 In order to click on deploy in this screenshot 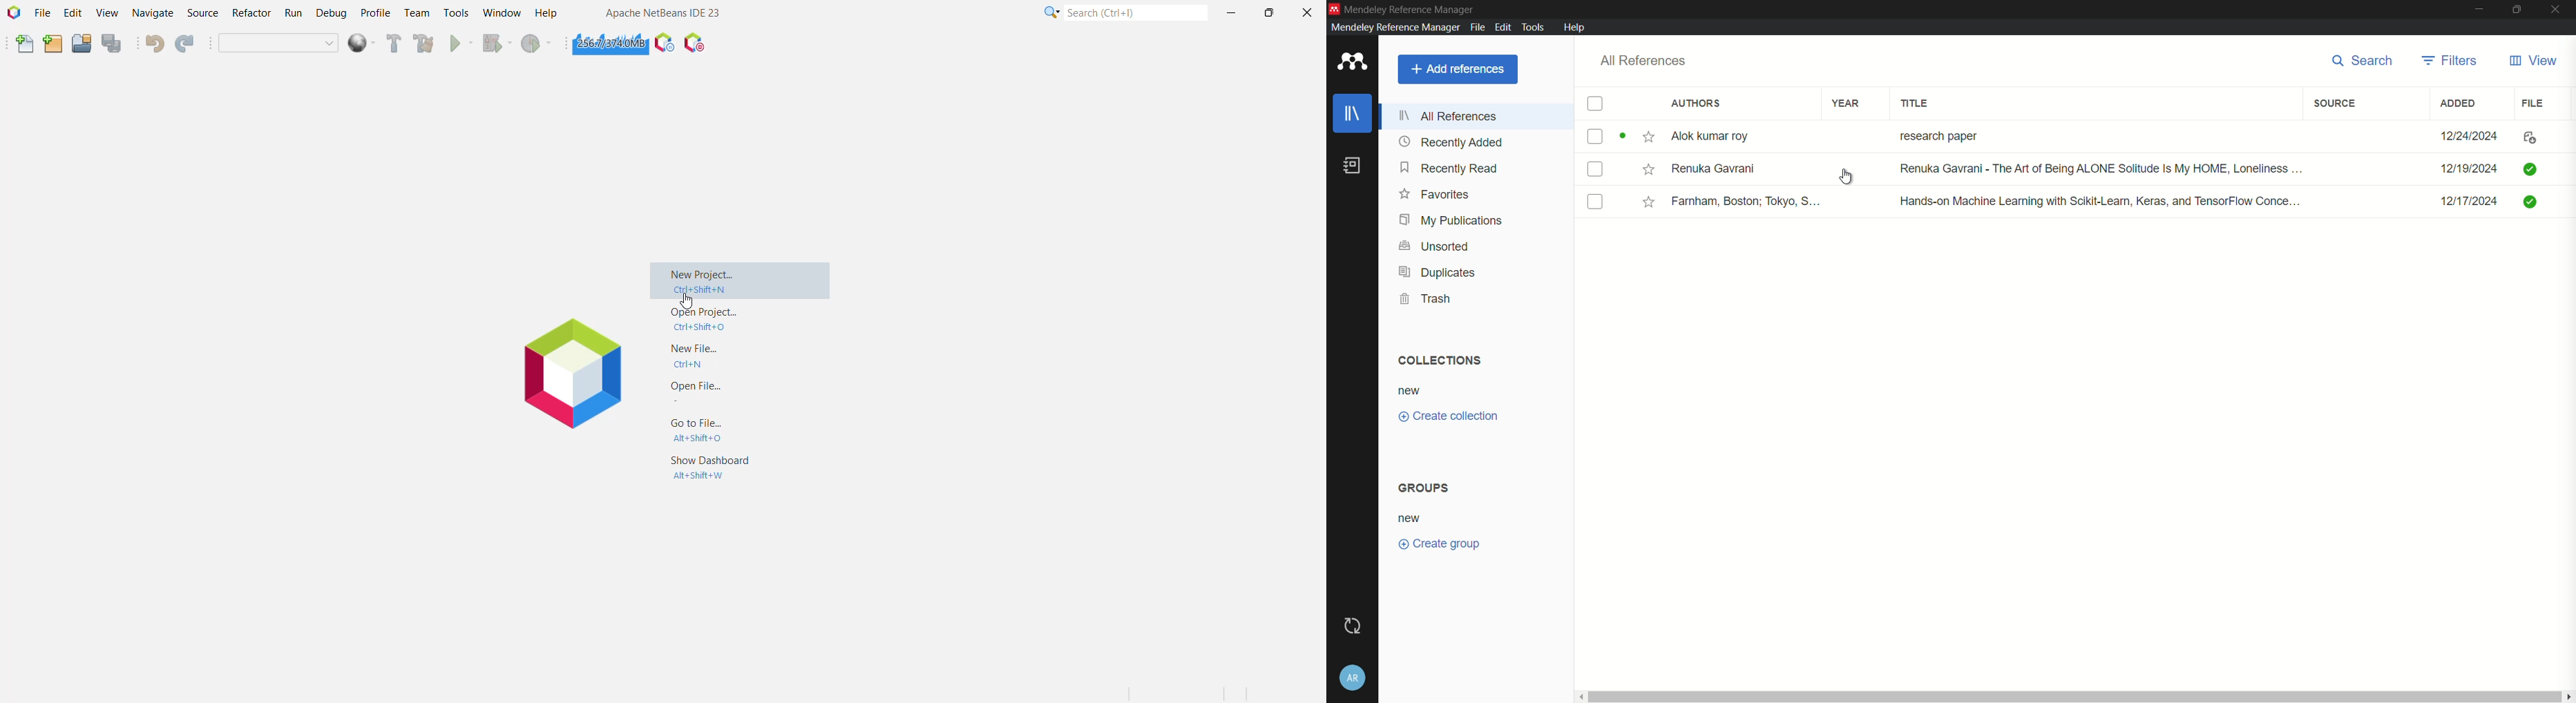, I will do `click(360, 44)`.